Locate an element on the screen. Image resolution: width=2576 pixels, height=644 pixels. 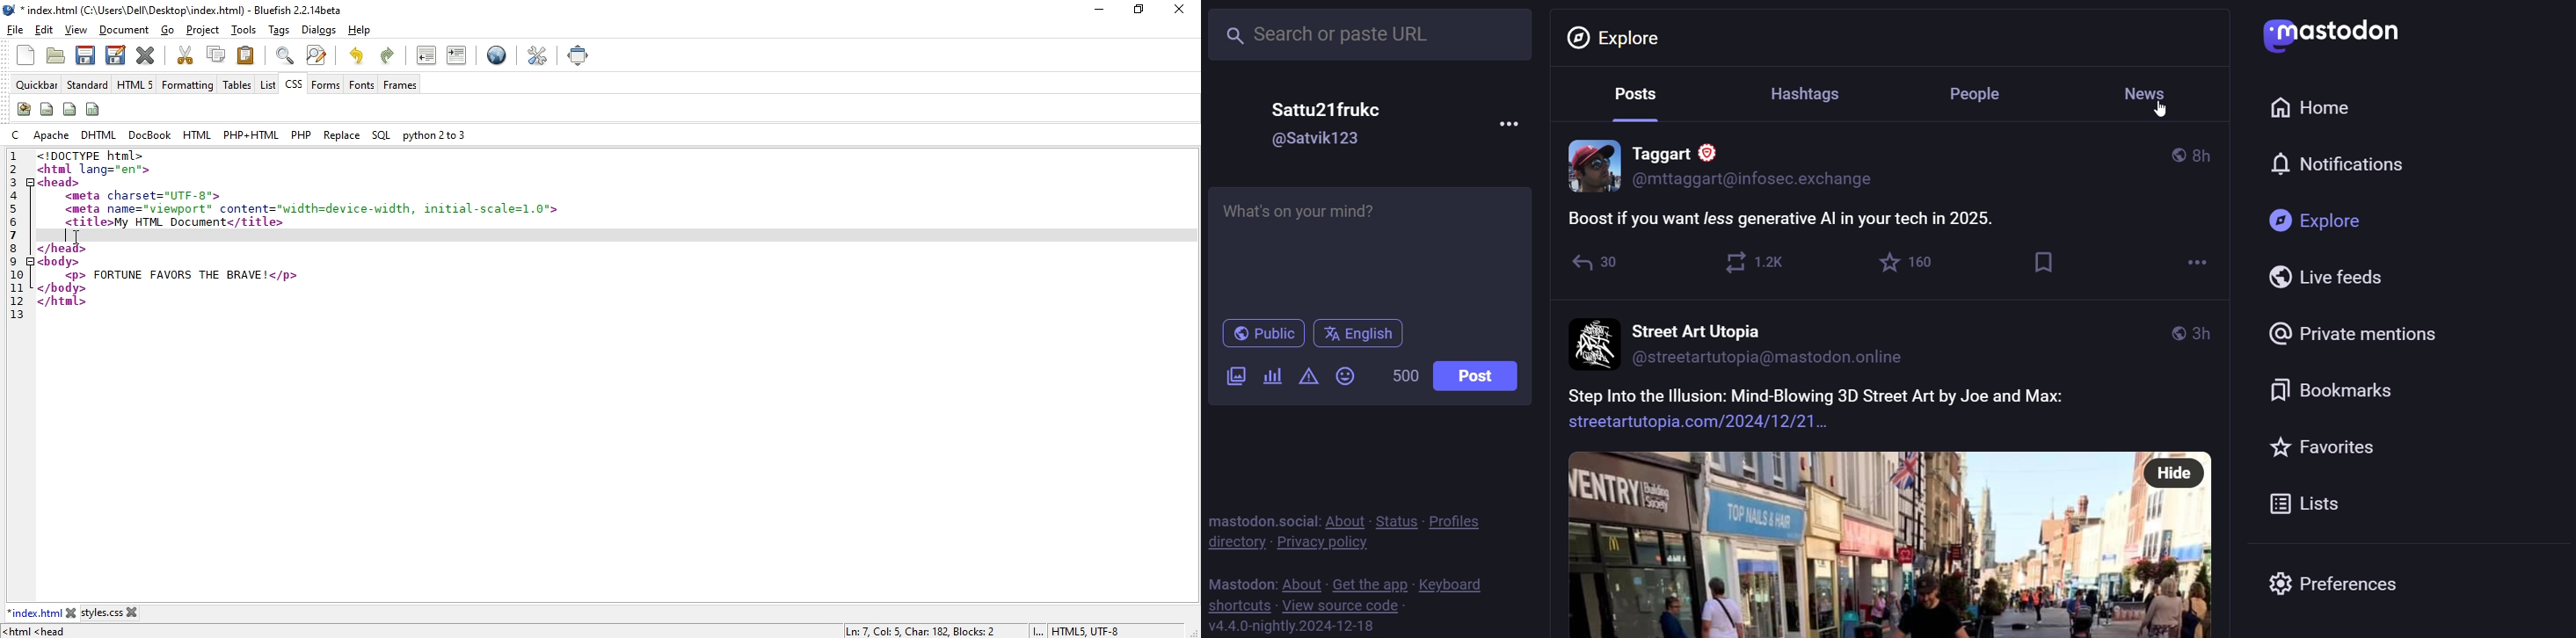
10 is located at coordinates (19, 274).